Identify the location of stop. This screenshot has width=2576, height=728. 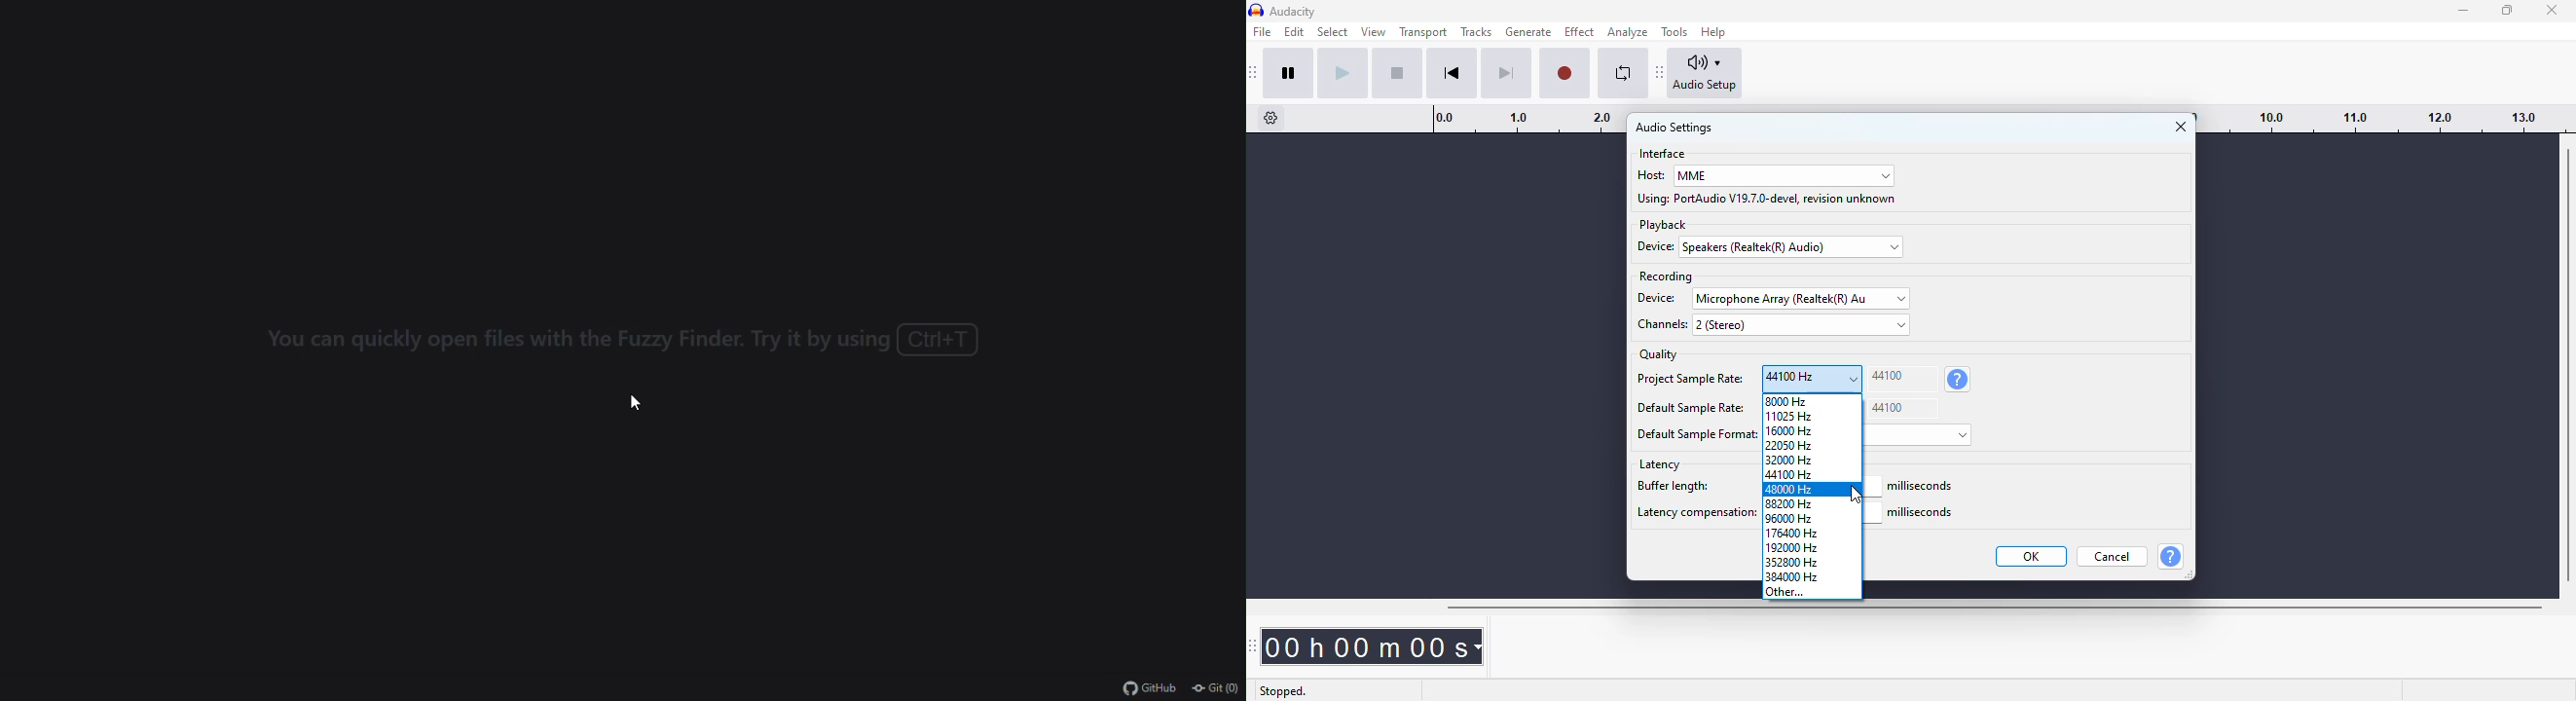
(1397, 73).